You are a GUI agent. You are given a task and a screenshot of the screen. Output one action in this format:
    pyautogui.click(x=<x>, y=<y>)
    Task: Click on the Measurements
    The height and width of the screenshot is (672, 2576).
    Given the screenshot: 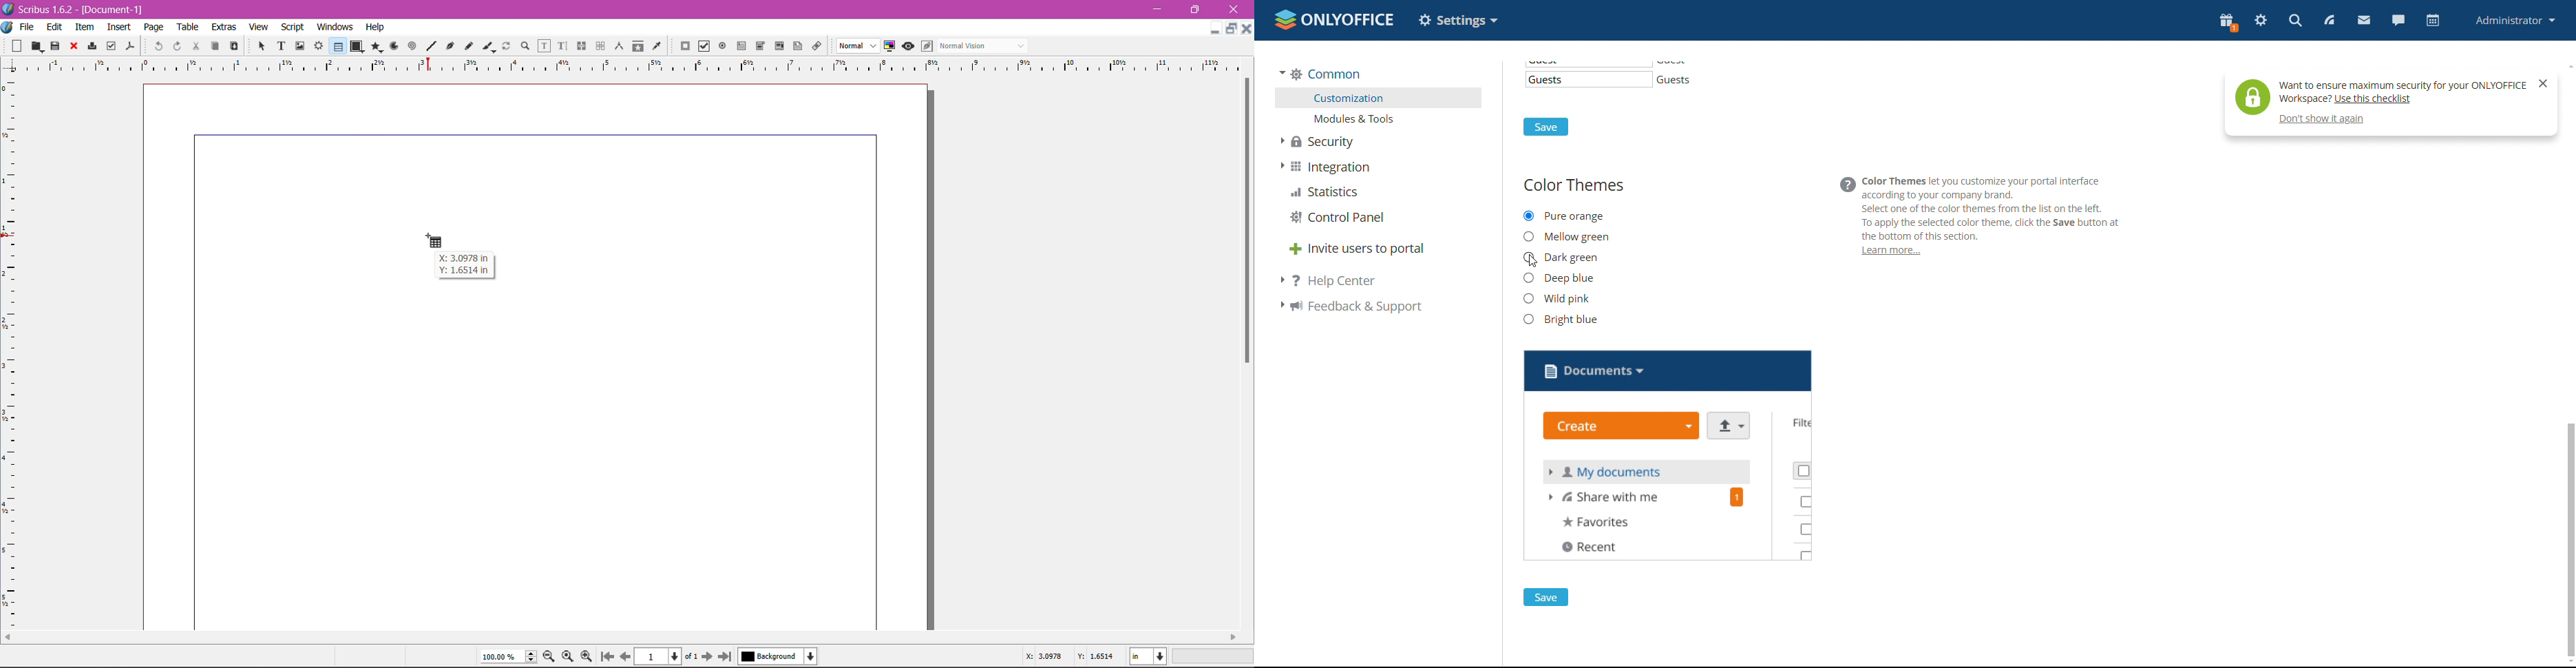 What is the action you would take?
    pyautogui.click(x=617, y=46)
    